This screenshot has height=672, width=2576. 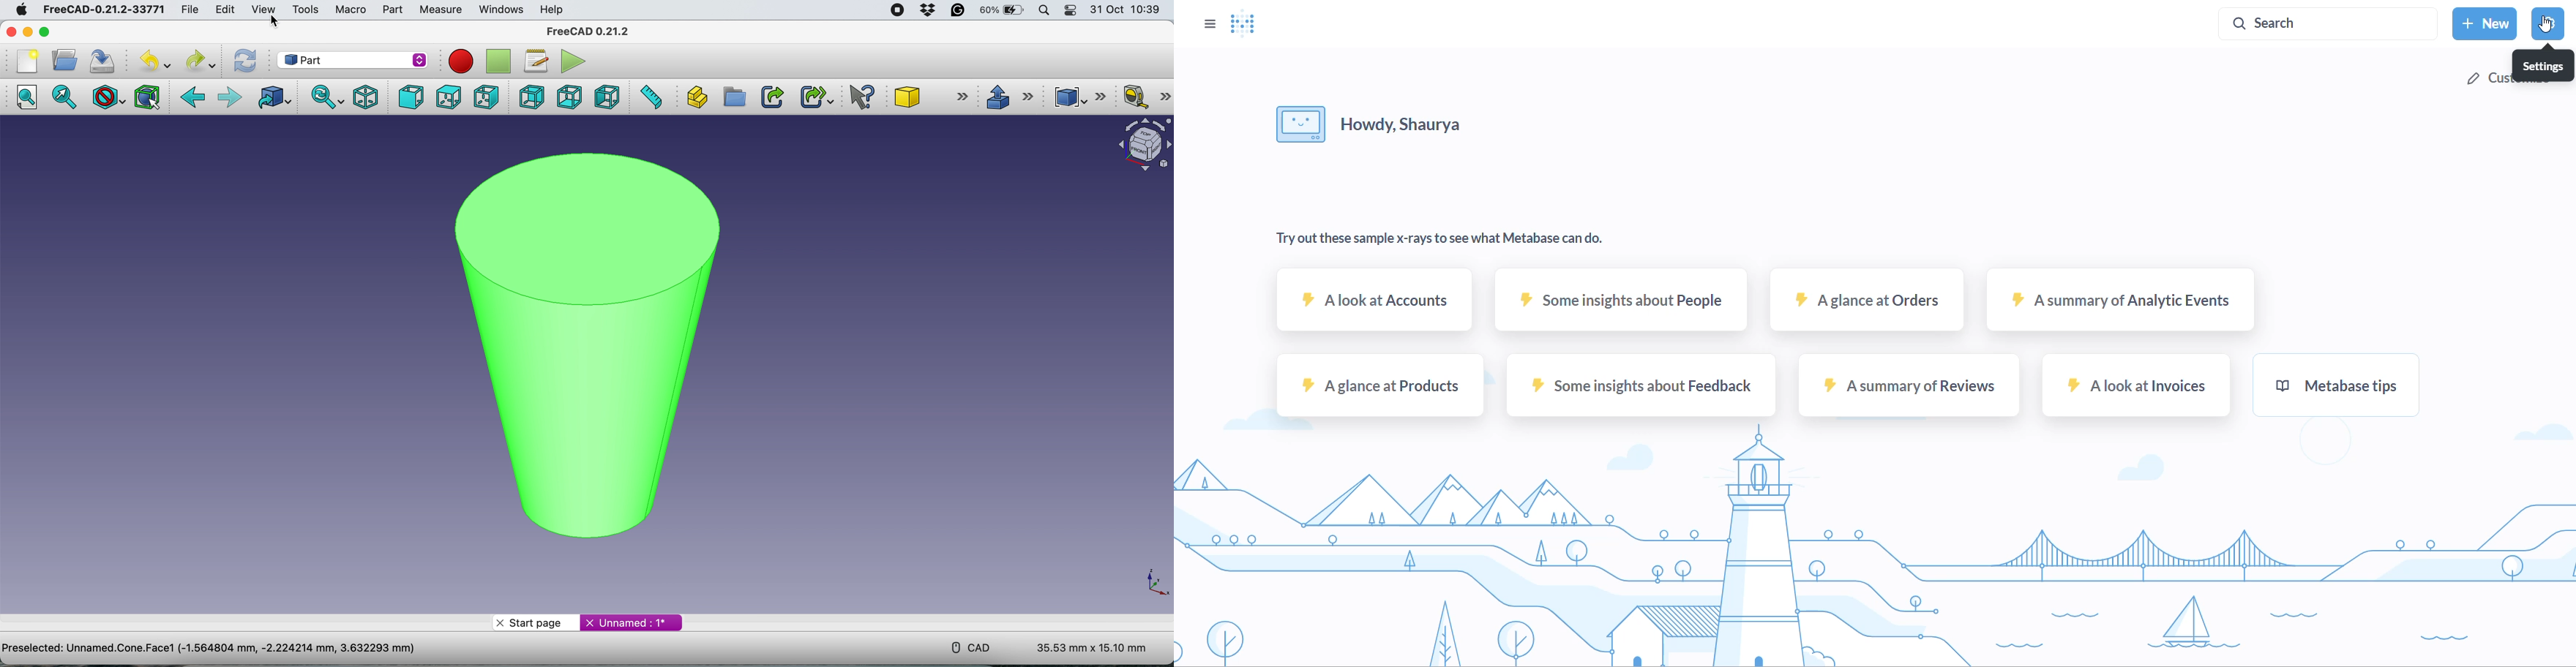 What do you see at coordinates (61, 31) in the screenshot?
I see `maximise` at bounding box center [61, 31].